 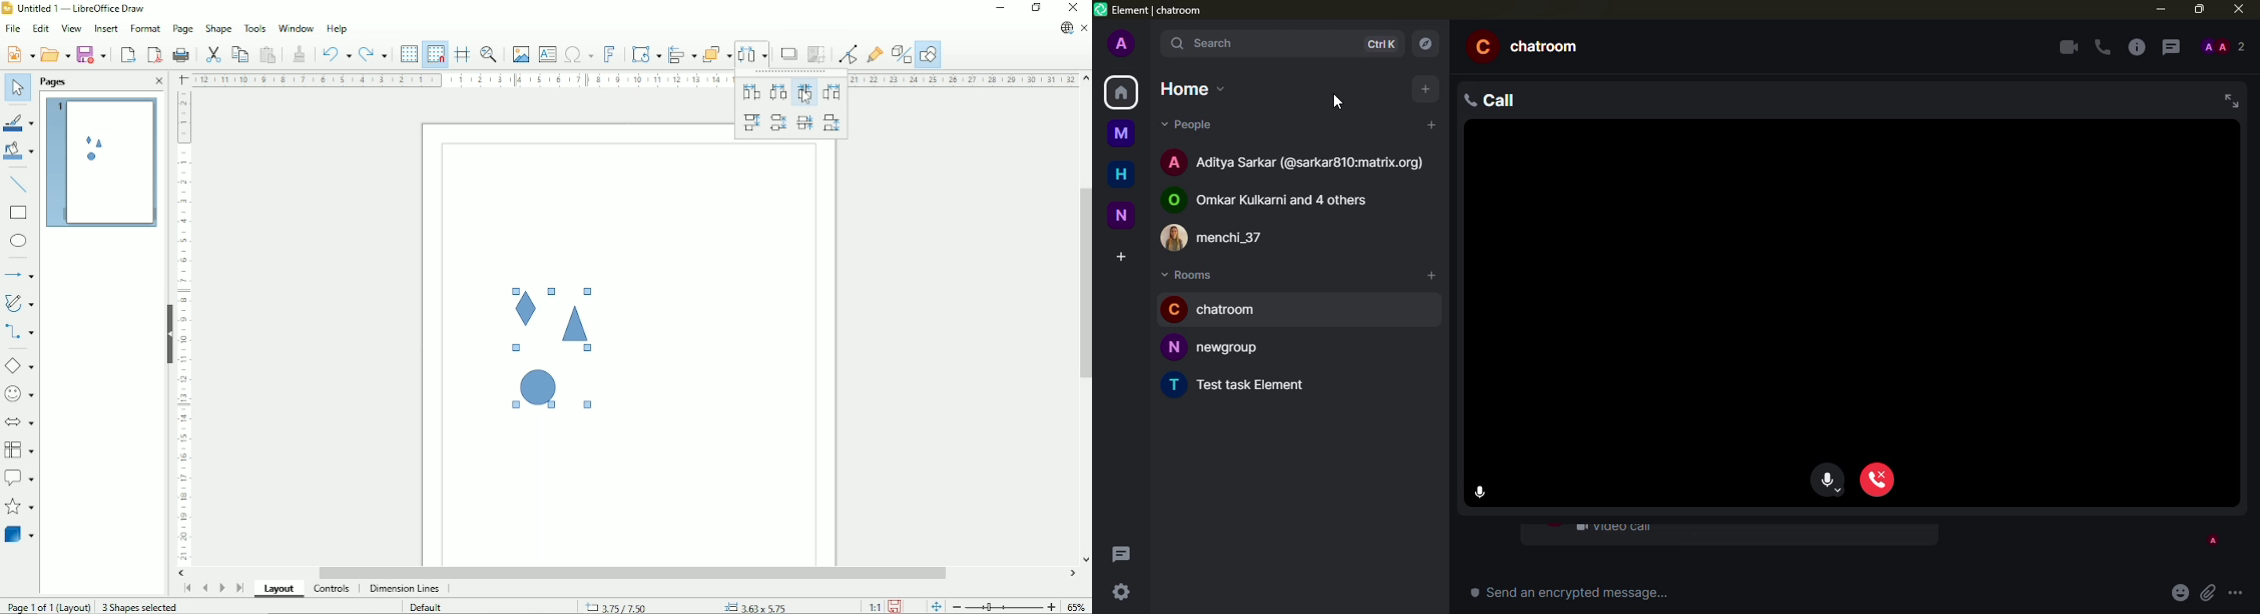 I want to click on Insert special characters, so click(x=578, y=54).